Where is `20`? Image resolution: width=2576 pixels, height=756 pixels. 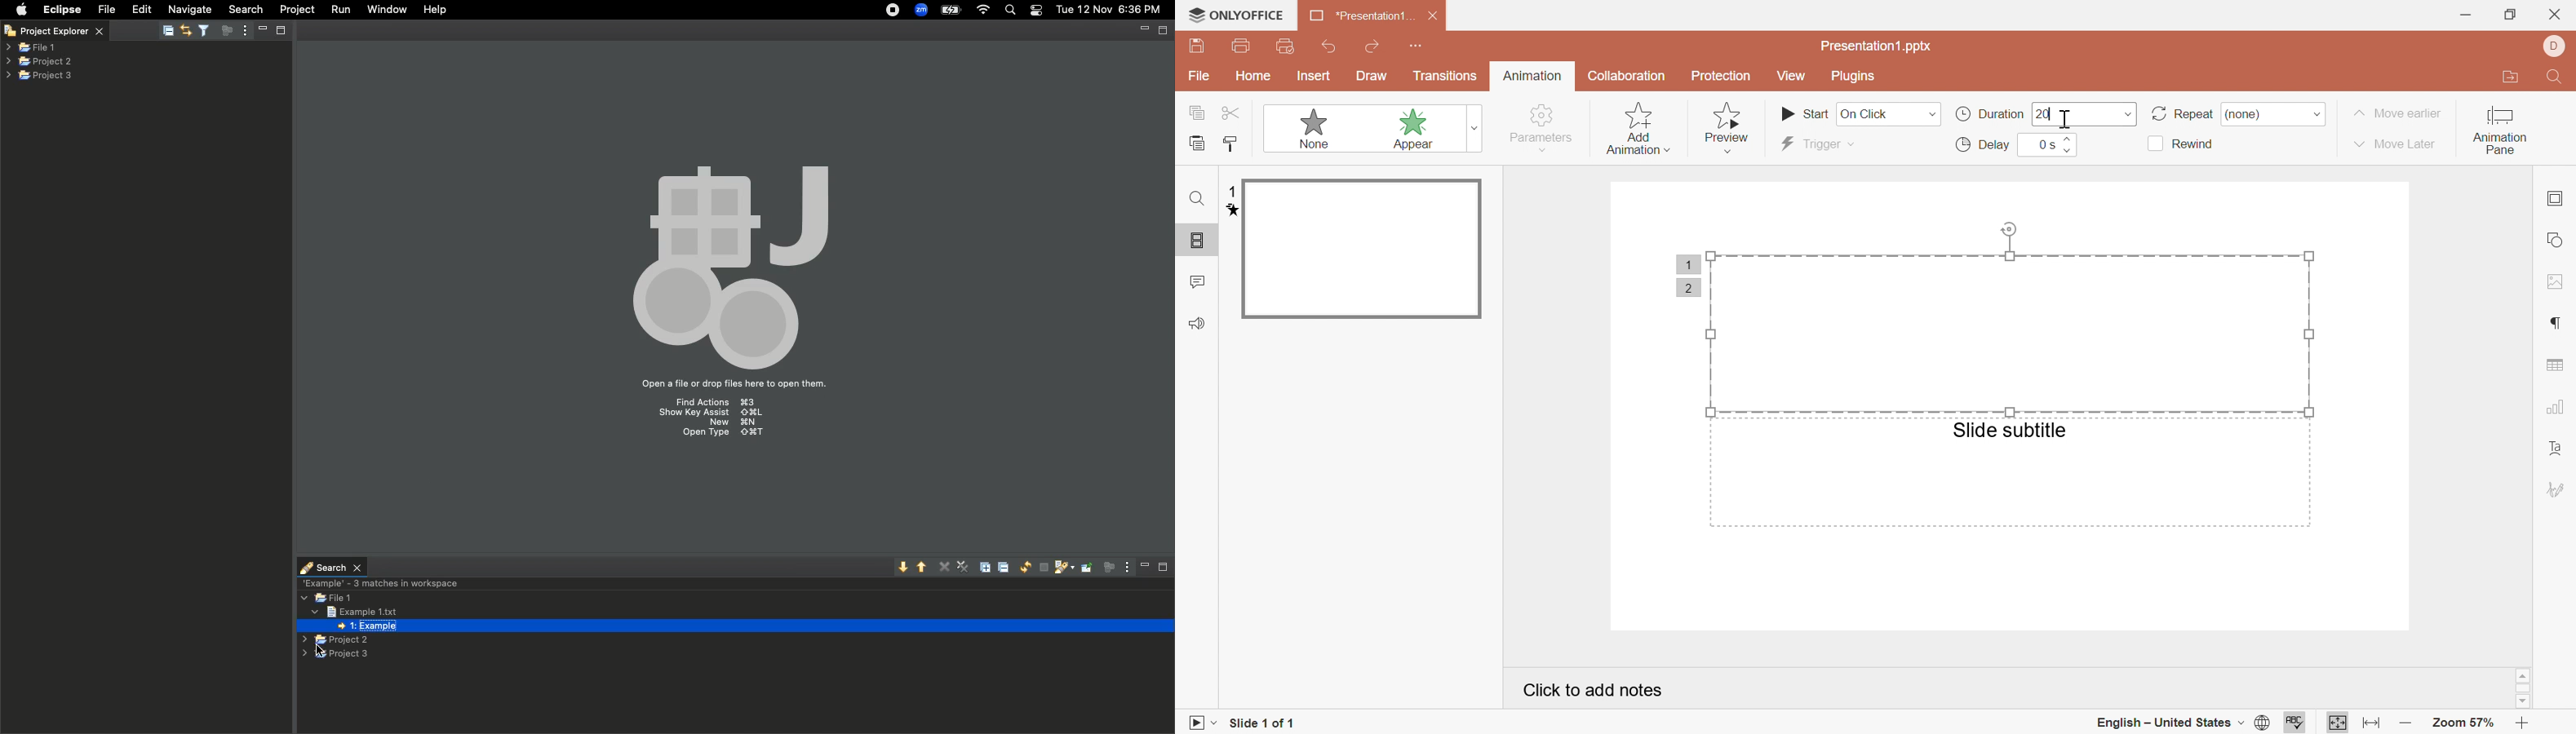
20 is located at coordinates (2043, 114).